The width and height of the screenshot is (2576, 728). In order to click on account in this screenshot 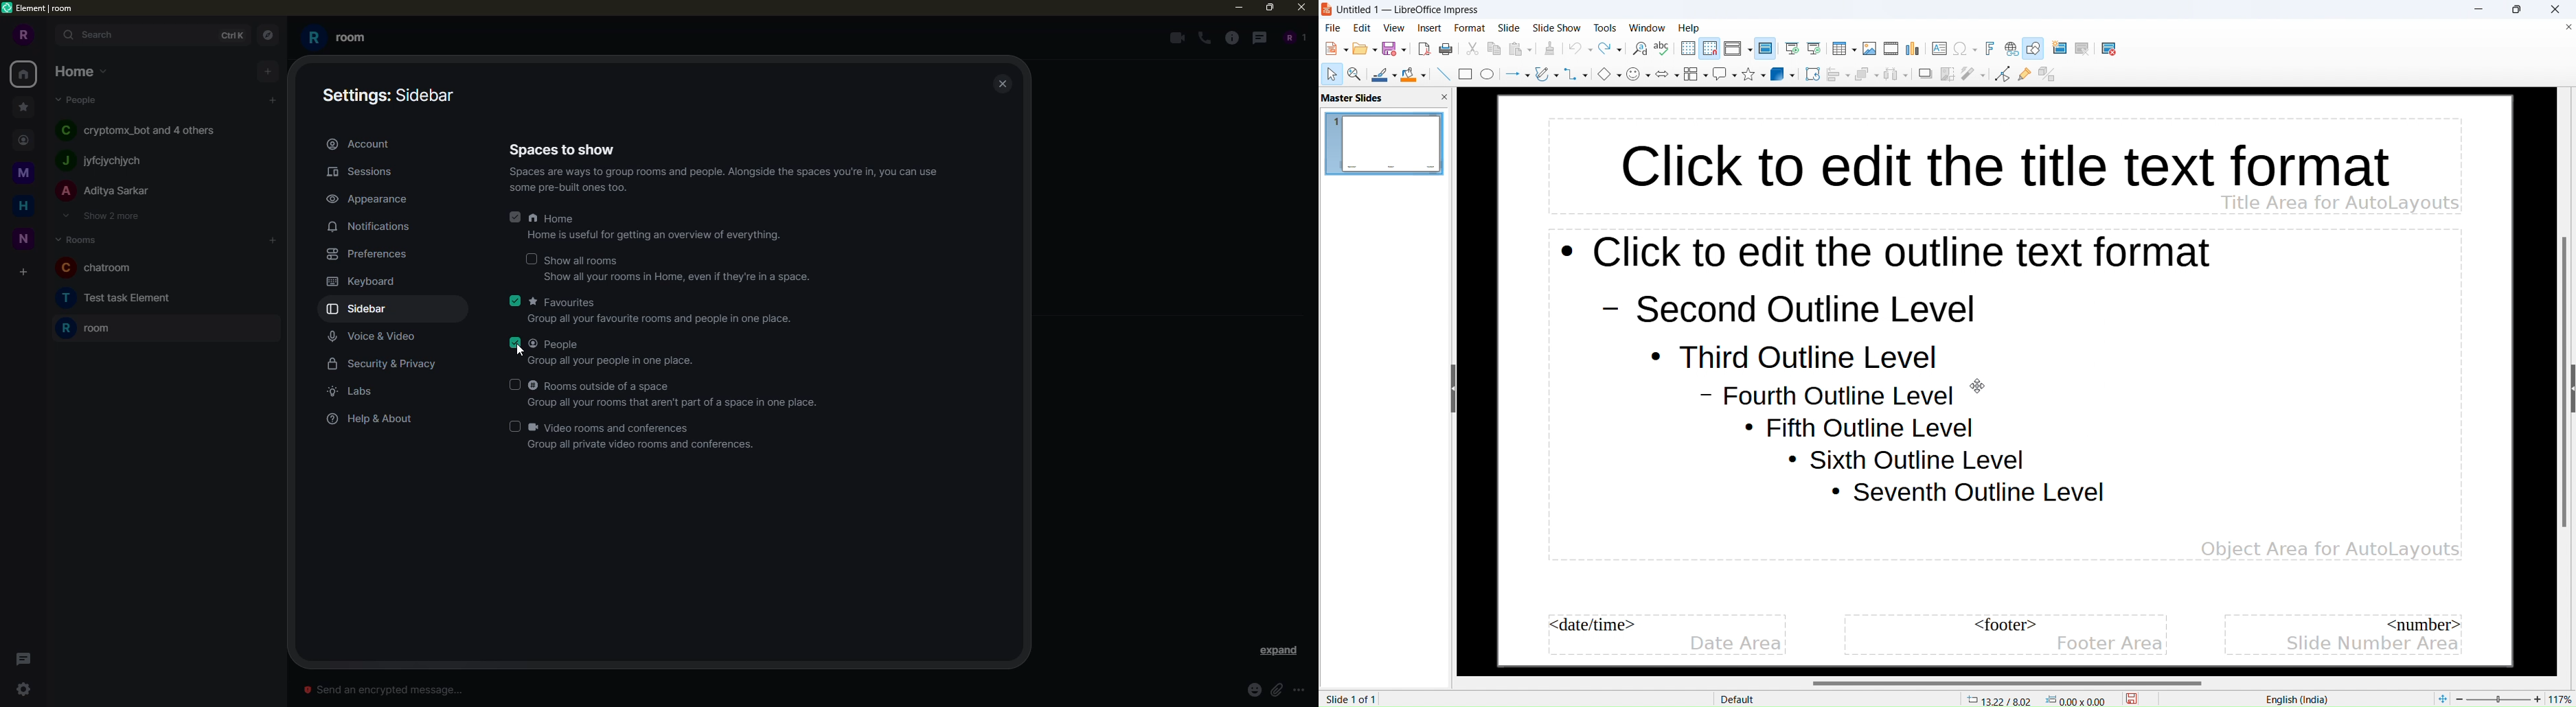, I will do `click(360, 143)`.